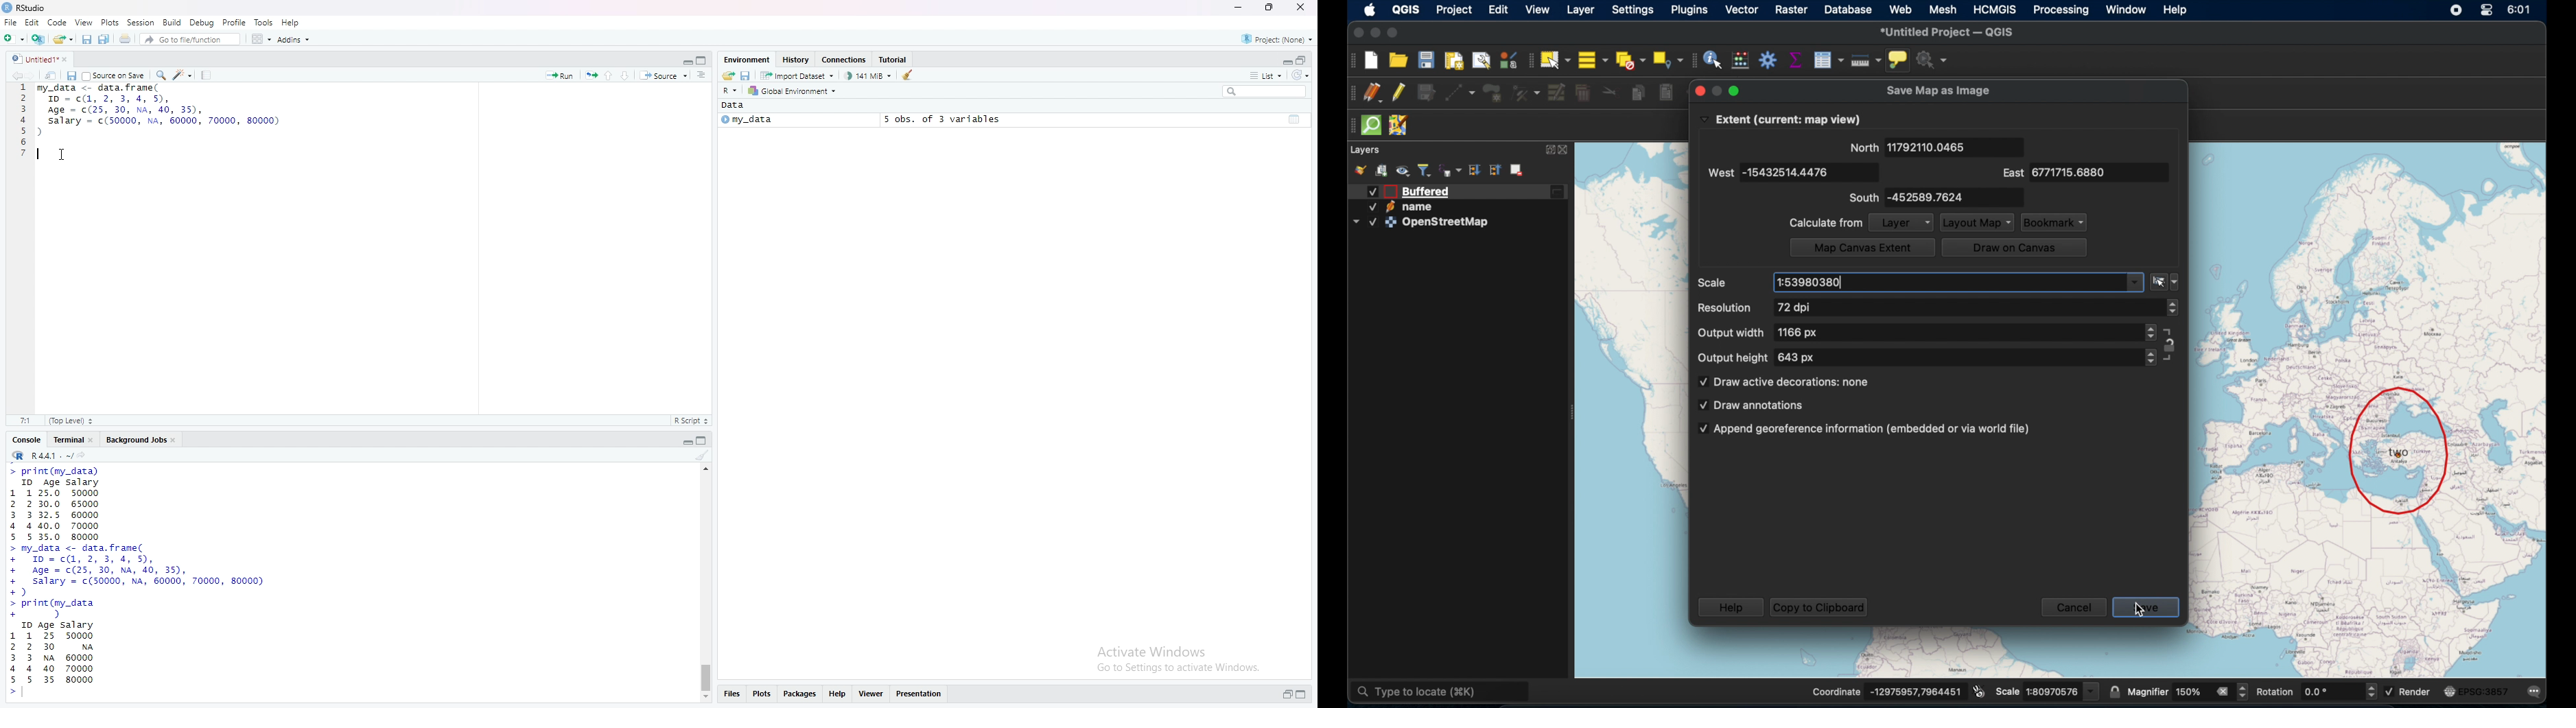 This screenshot has height=728, width=2576. I want to click on Environment, so click(748, 59).